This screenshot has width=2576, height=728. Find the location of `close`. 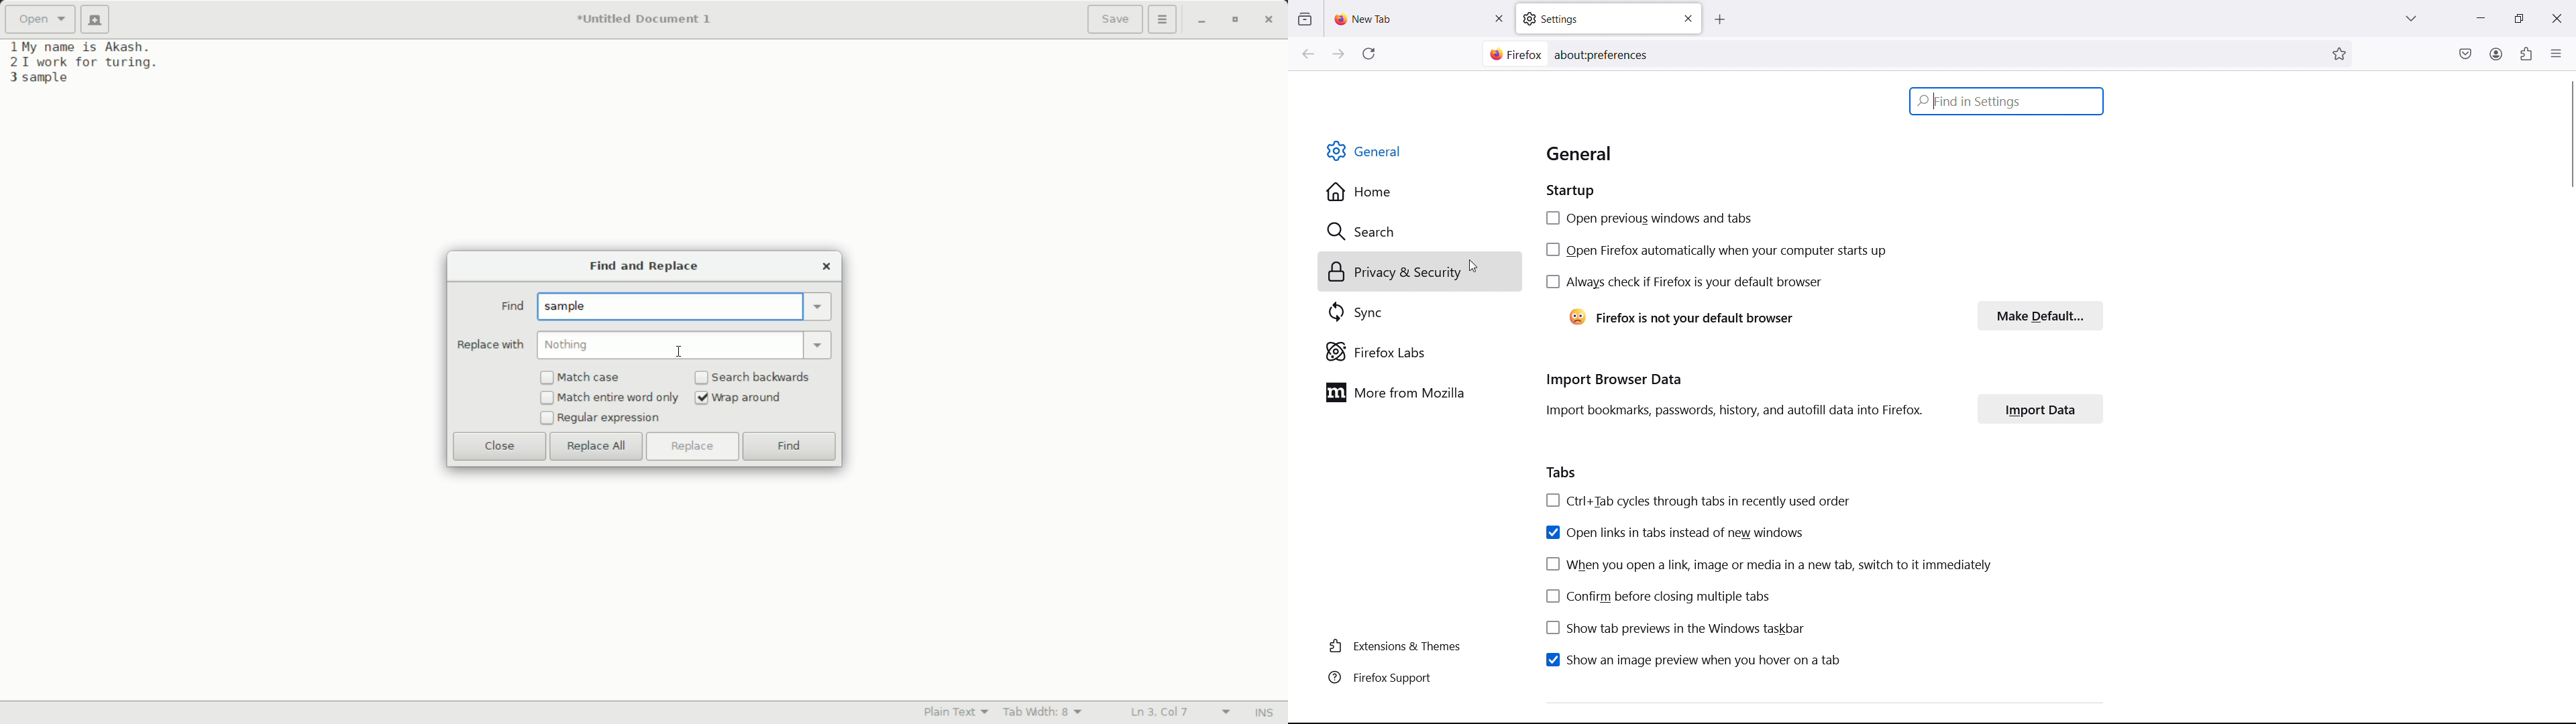

close is located at coordinates (500, 446).